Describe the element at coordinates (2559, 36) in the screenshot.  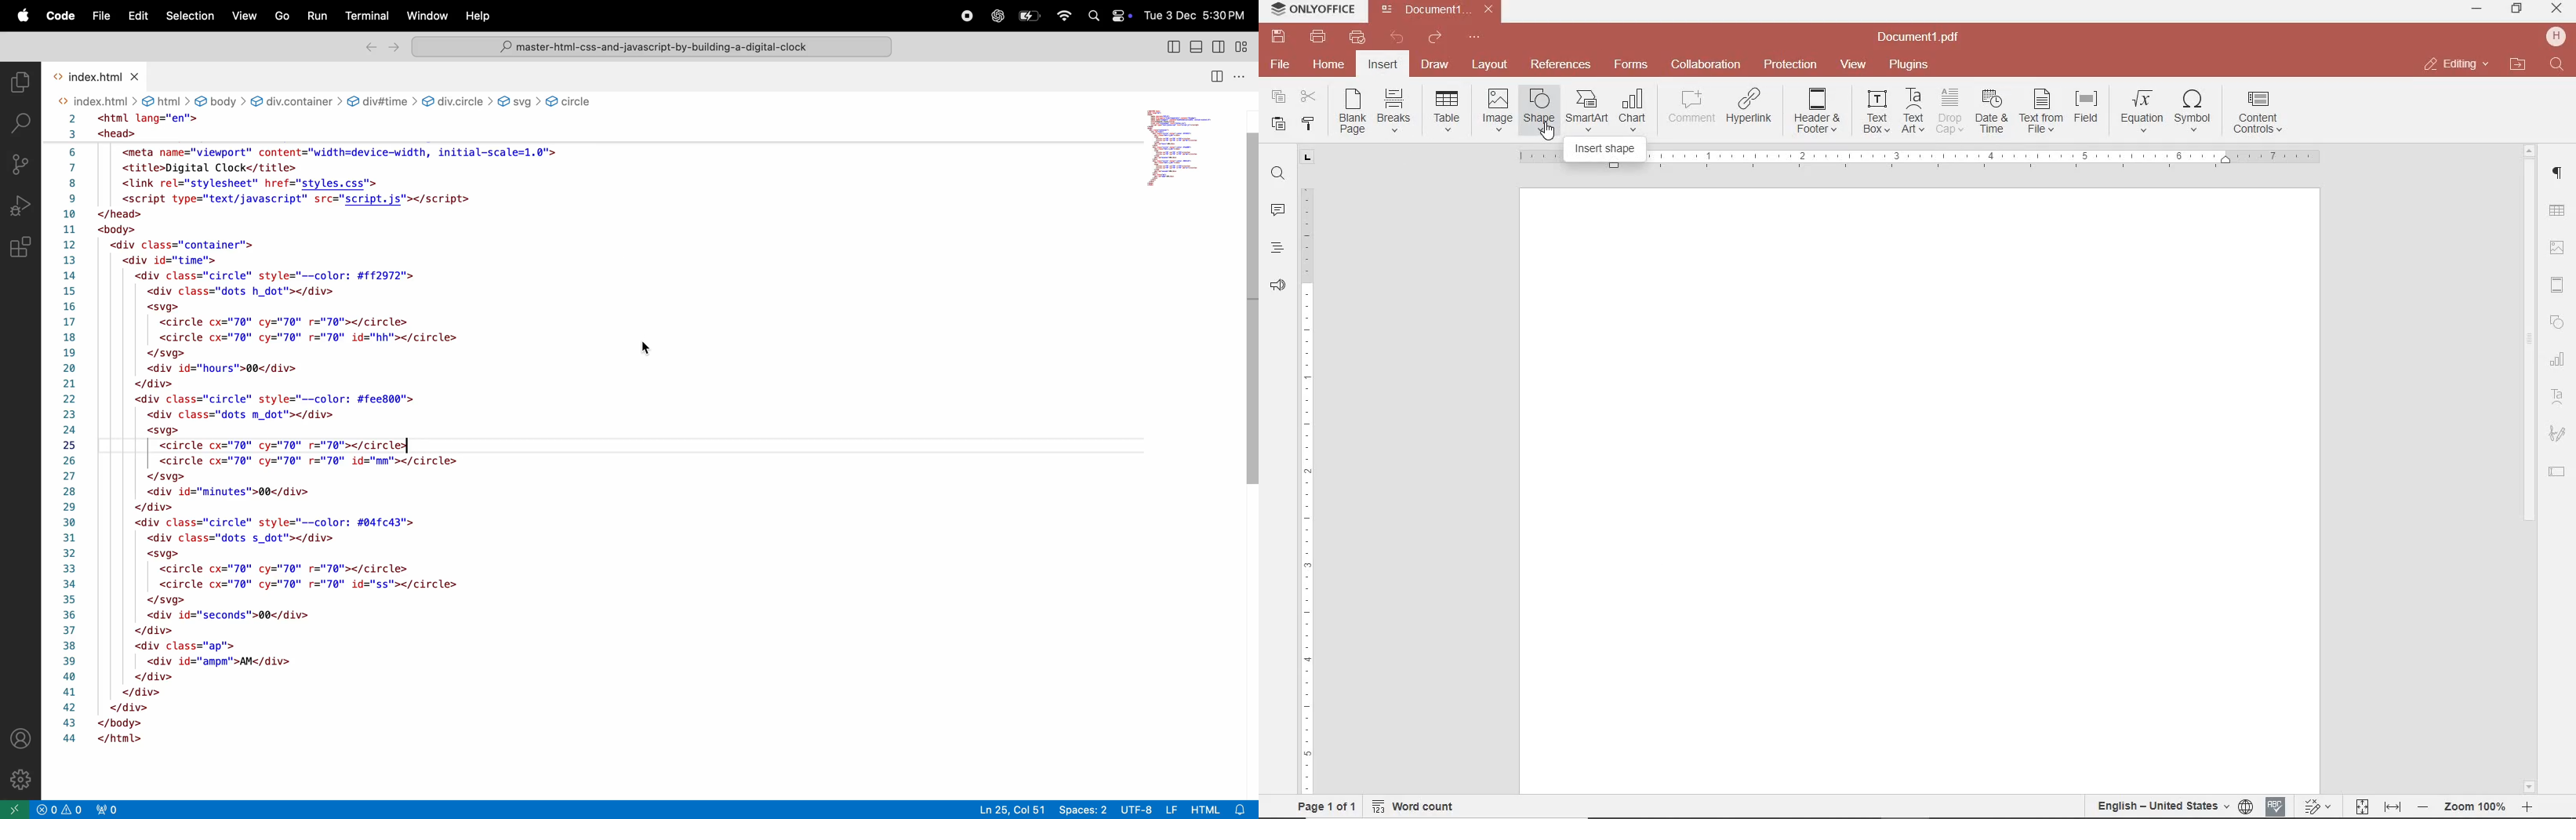
I see `hp` at that location.